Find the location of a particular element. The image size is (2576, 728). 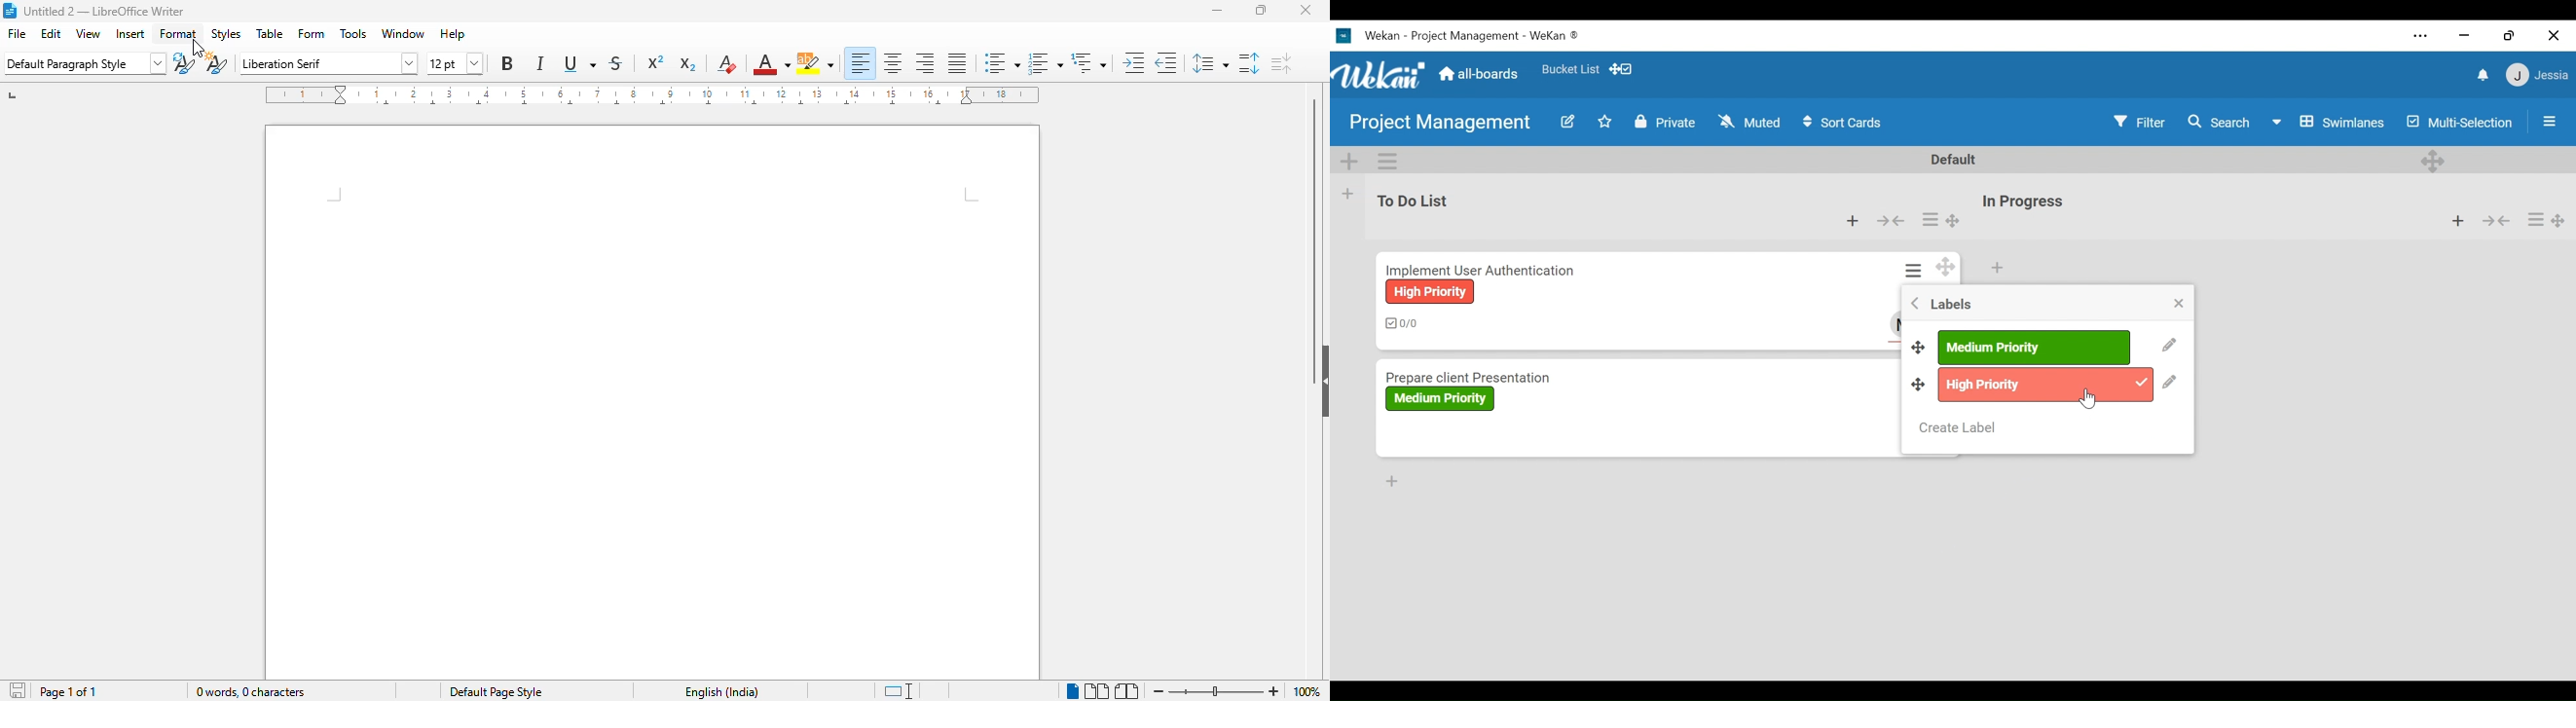

Board View is located at coordinates (2329, 122).